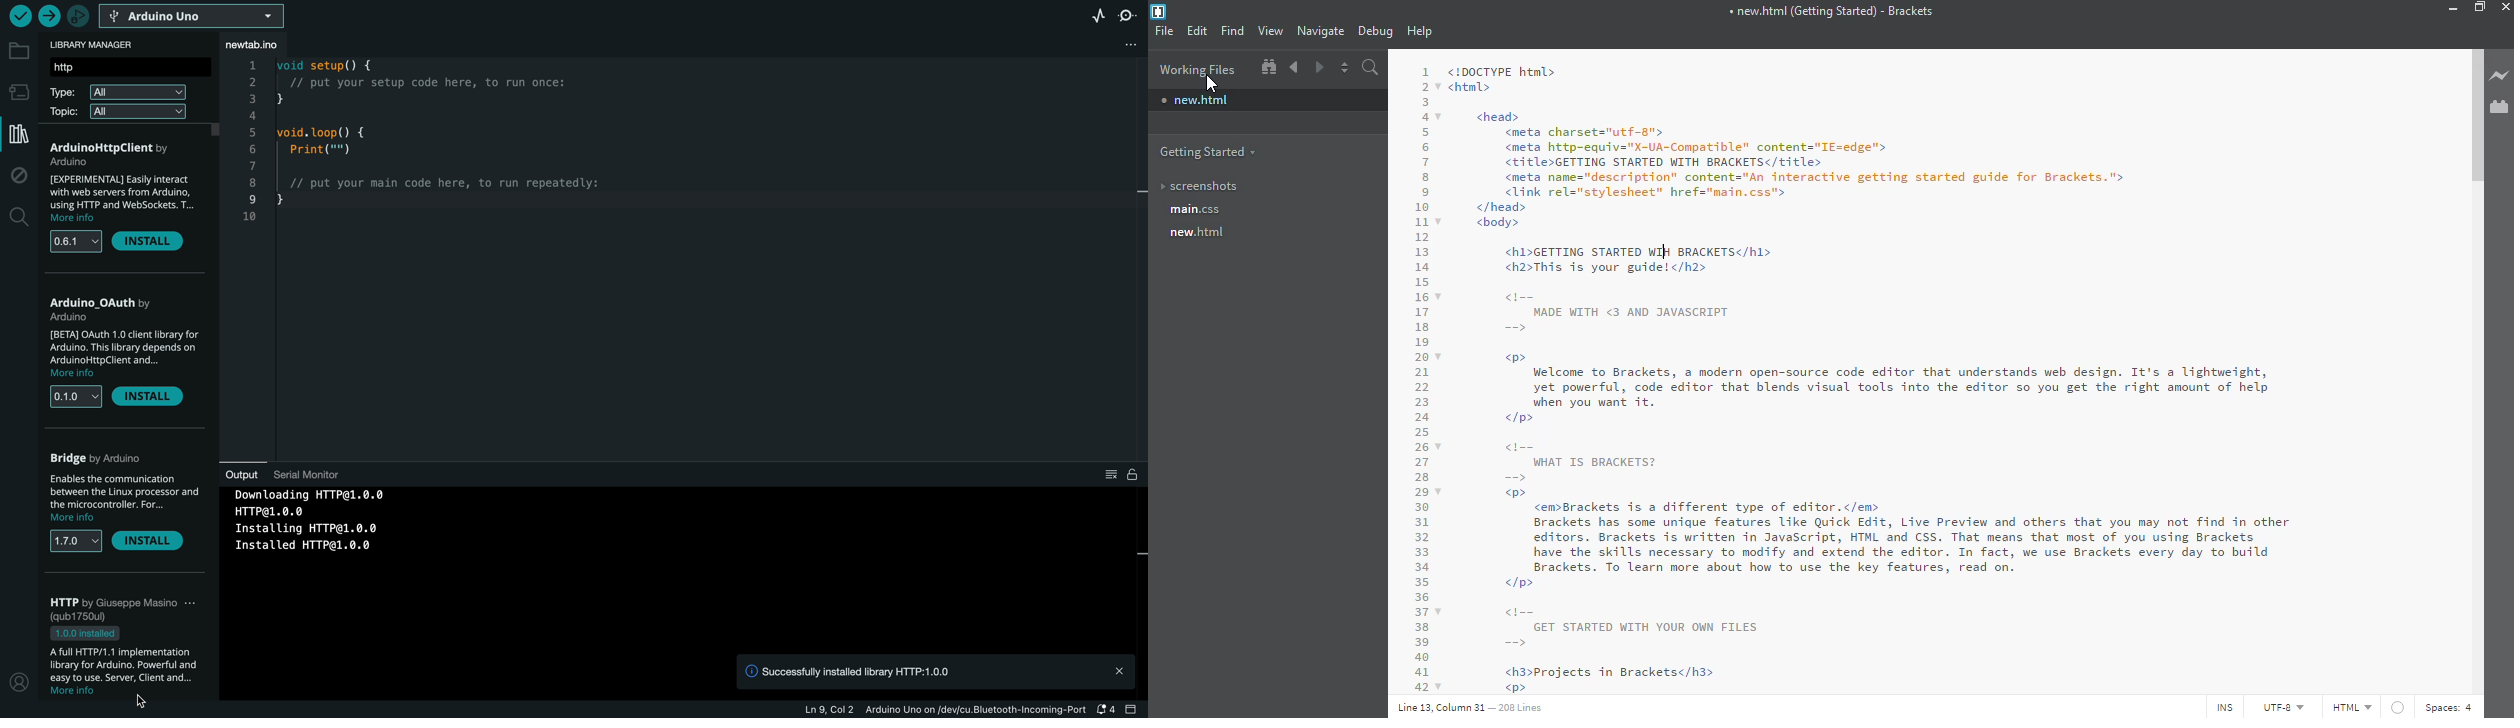  Describe the element at coordinates (18, 91) in the screenshot. I see `board manager` at that location.